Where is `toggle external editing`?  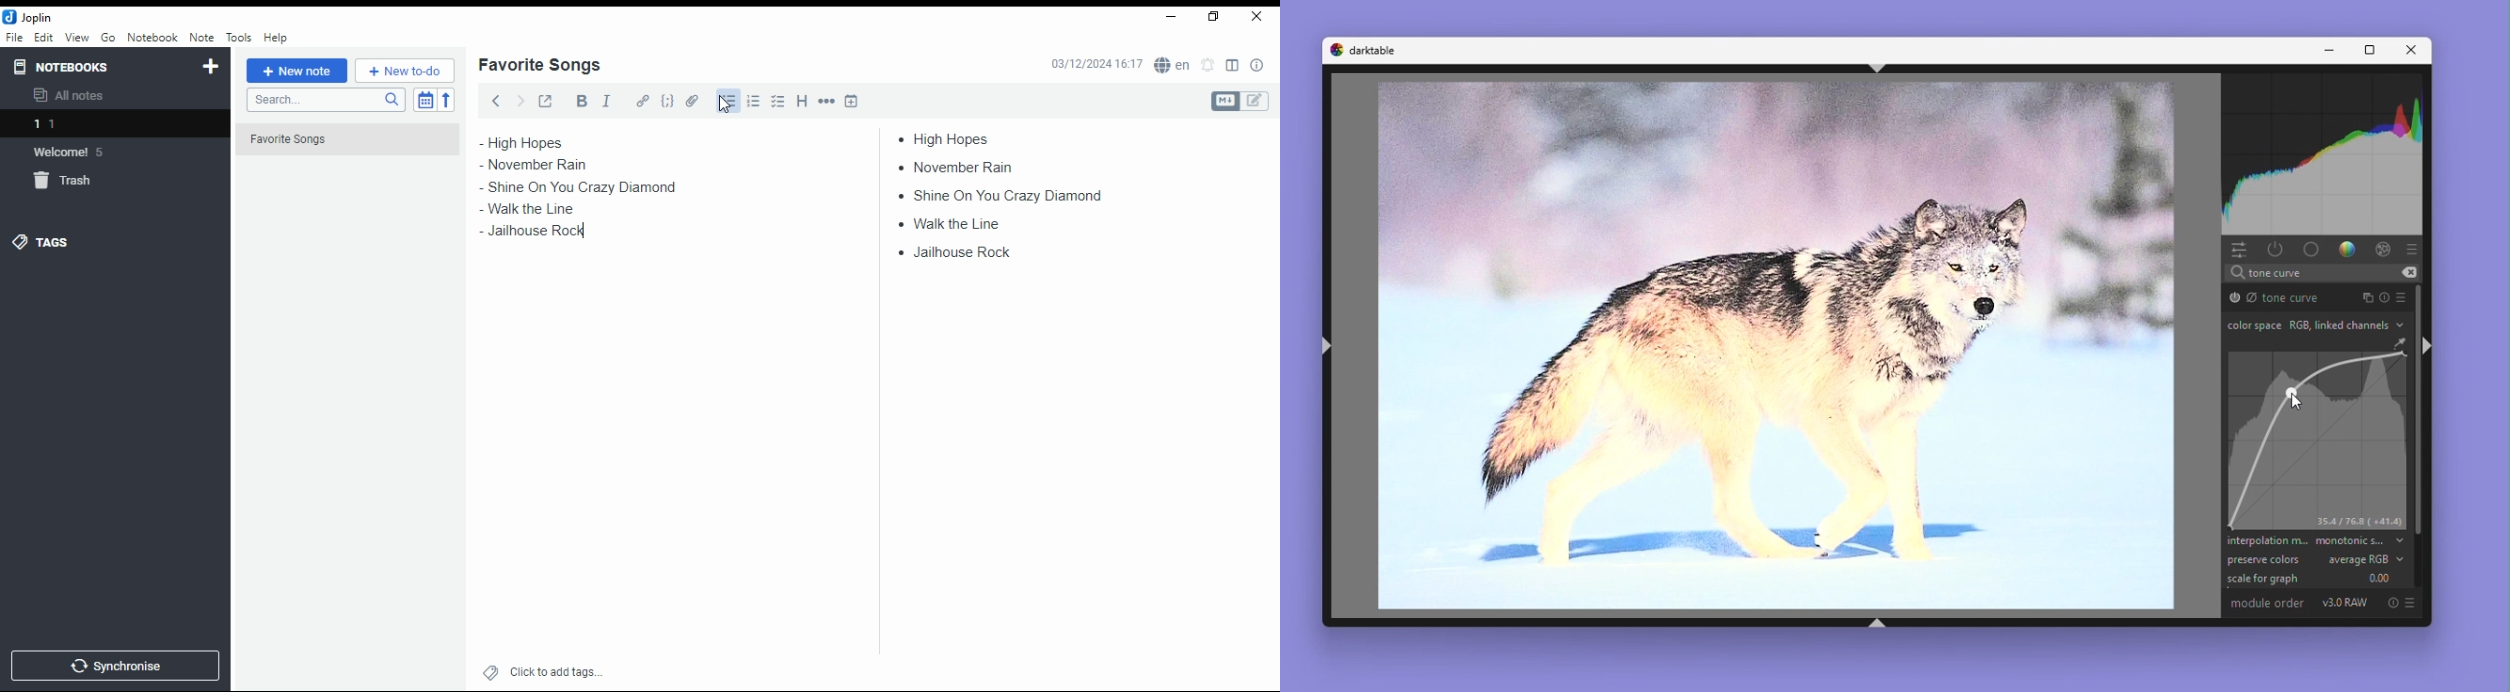 toggle external editing is located at coordinates (546, 100).